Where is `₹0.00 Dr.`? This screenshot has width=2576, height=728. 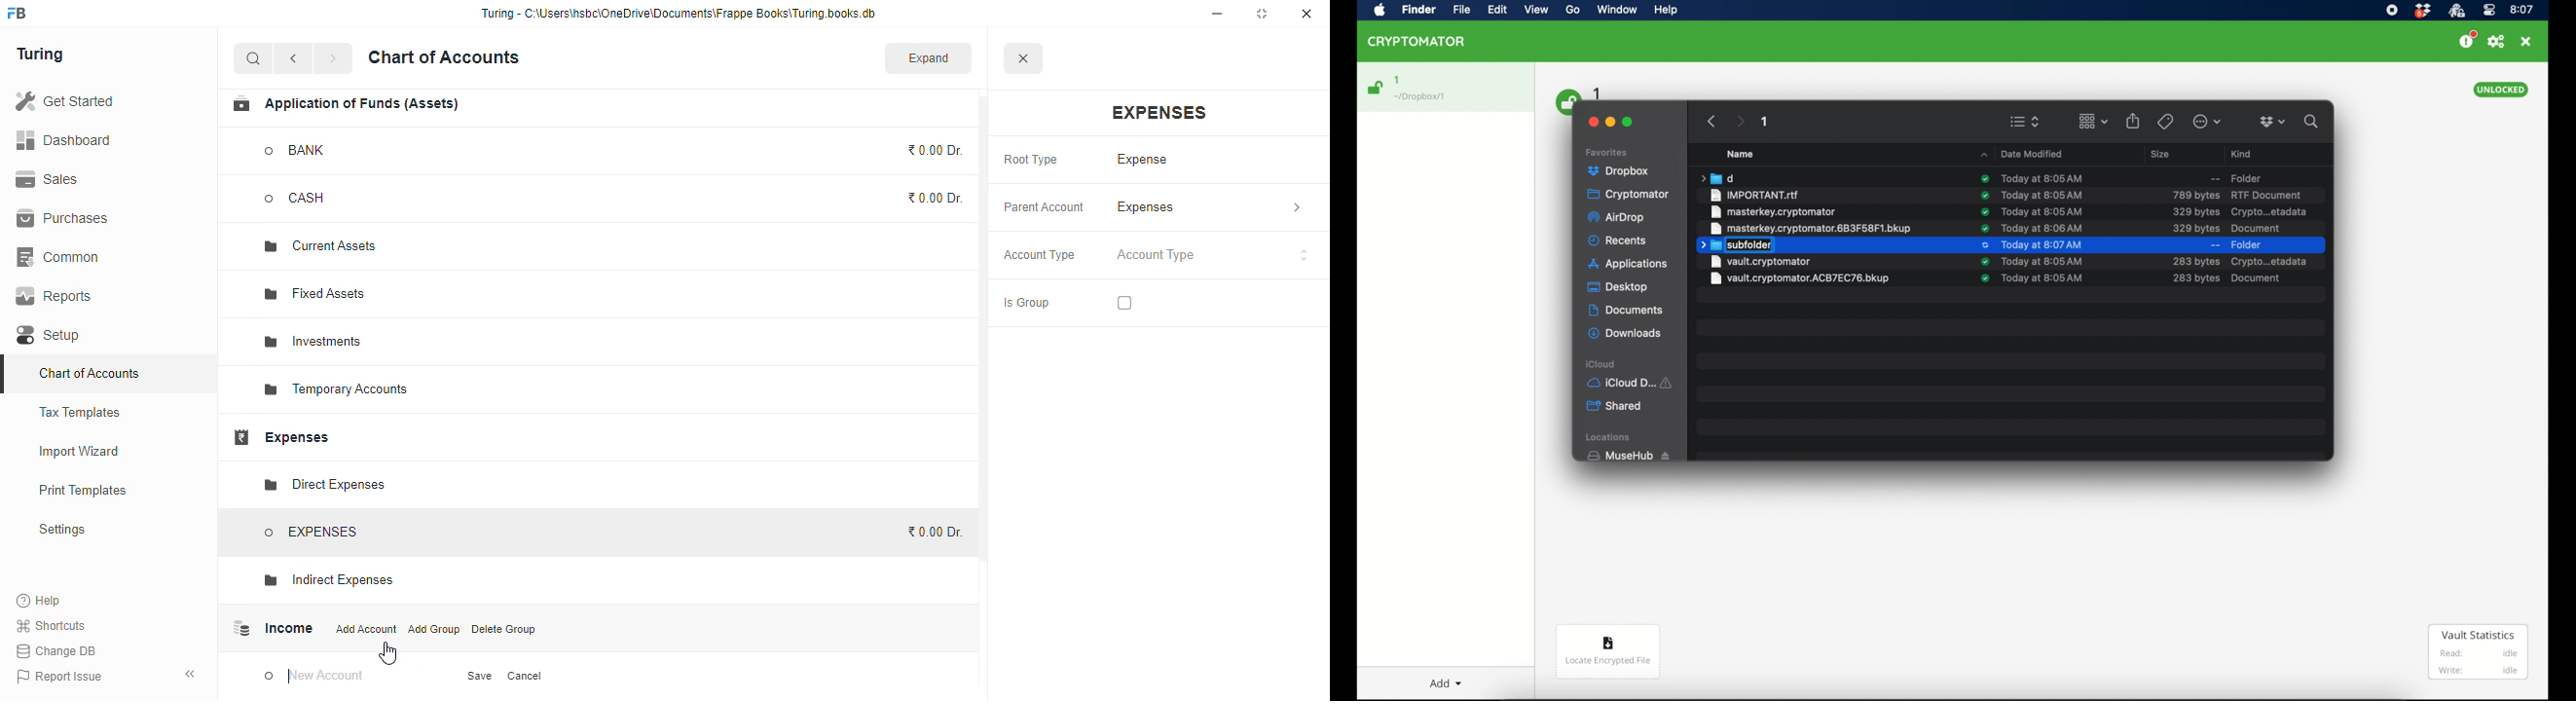 ₹0.00 Dr. is located at coordinates (933, 532).